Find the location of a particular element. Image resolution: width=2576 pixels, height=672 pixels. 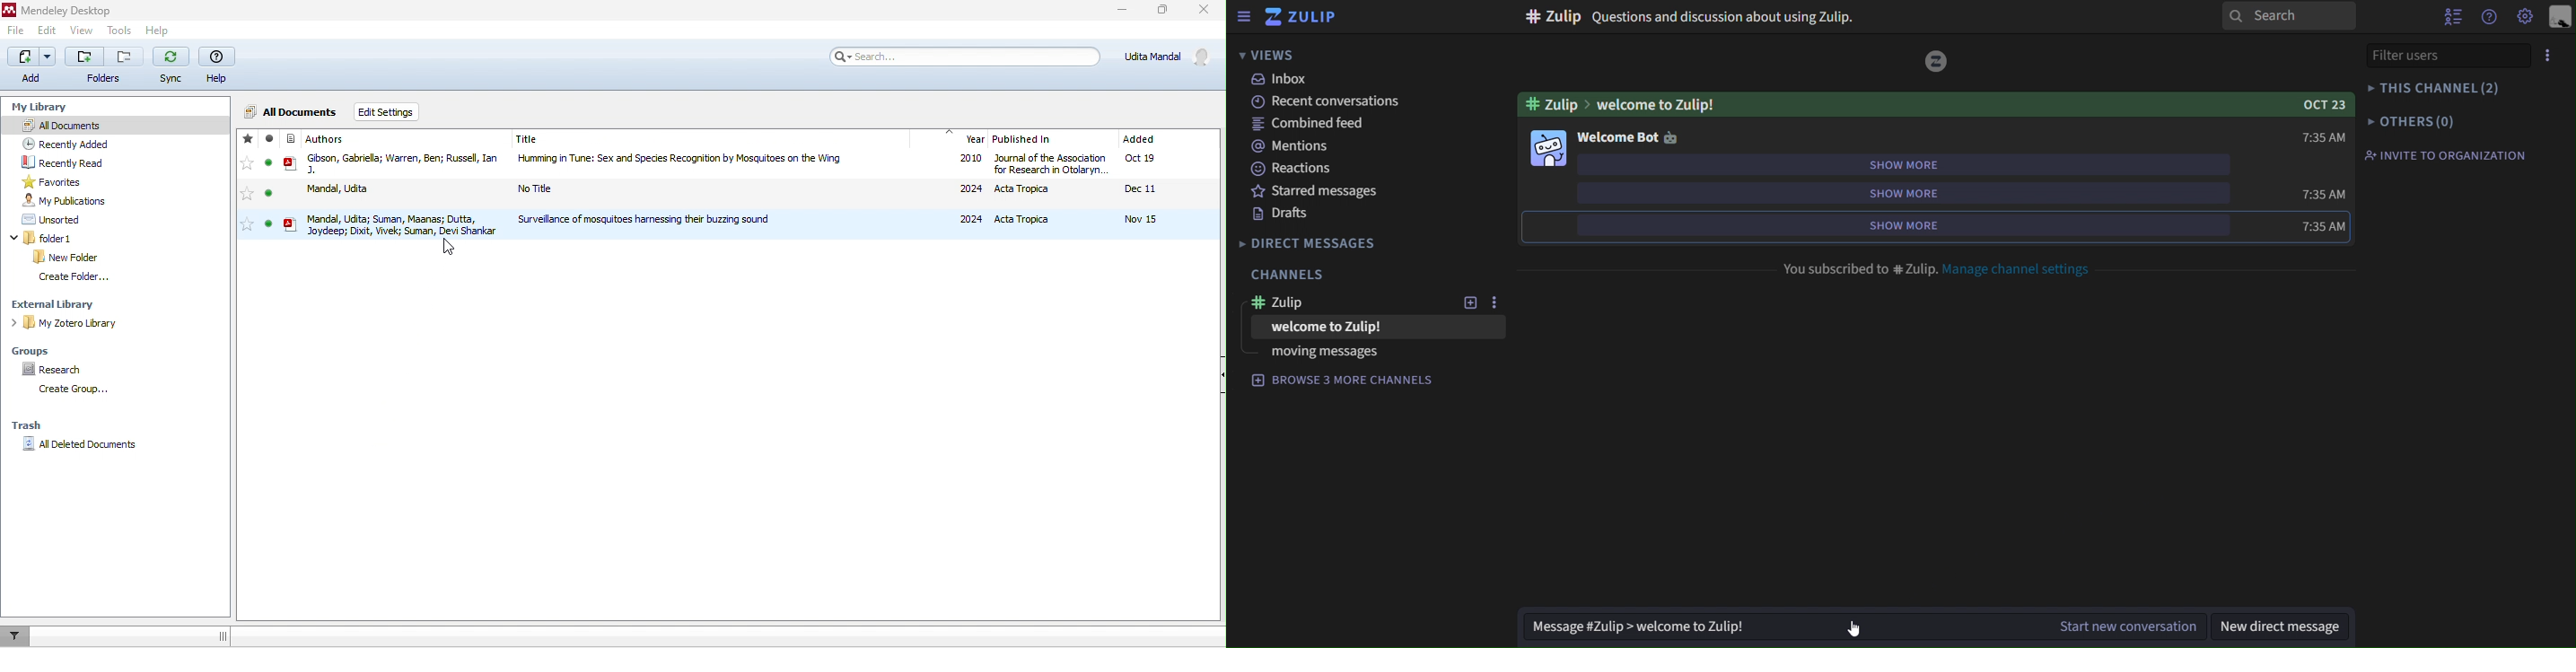

moving messages is located at coordinates (1322, 353).